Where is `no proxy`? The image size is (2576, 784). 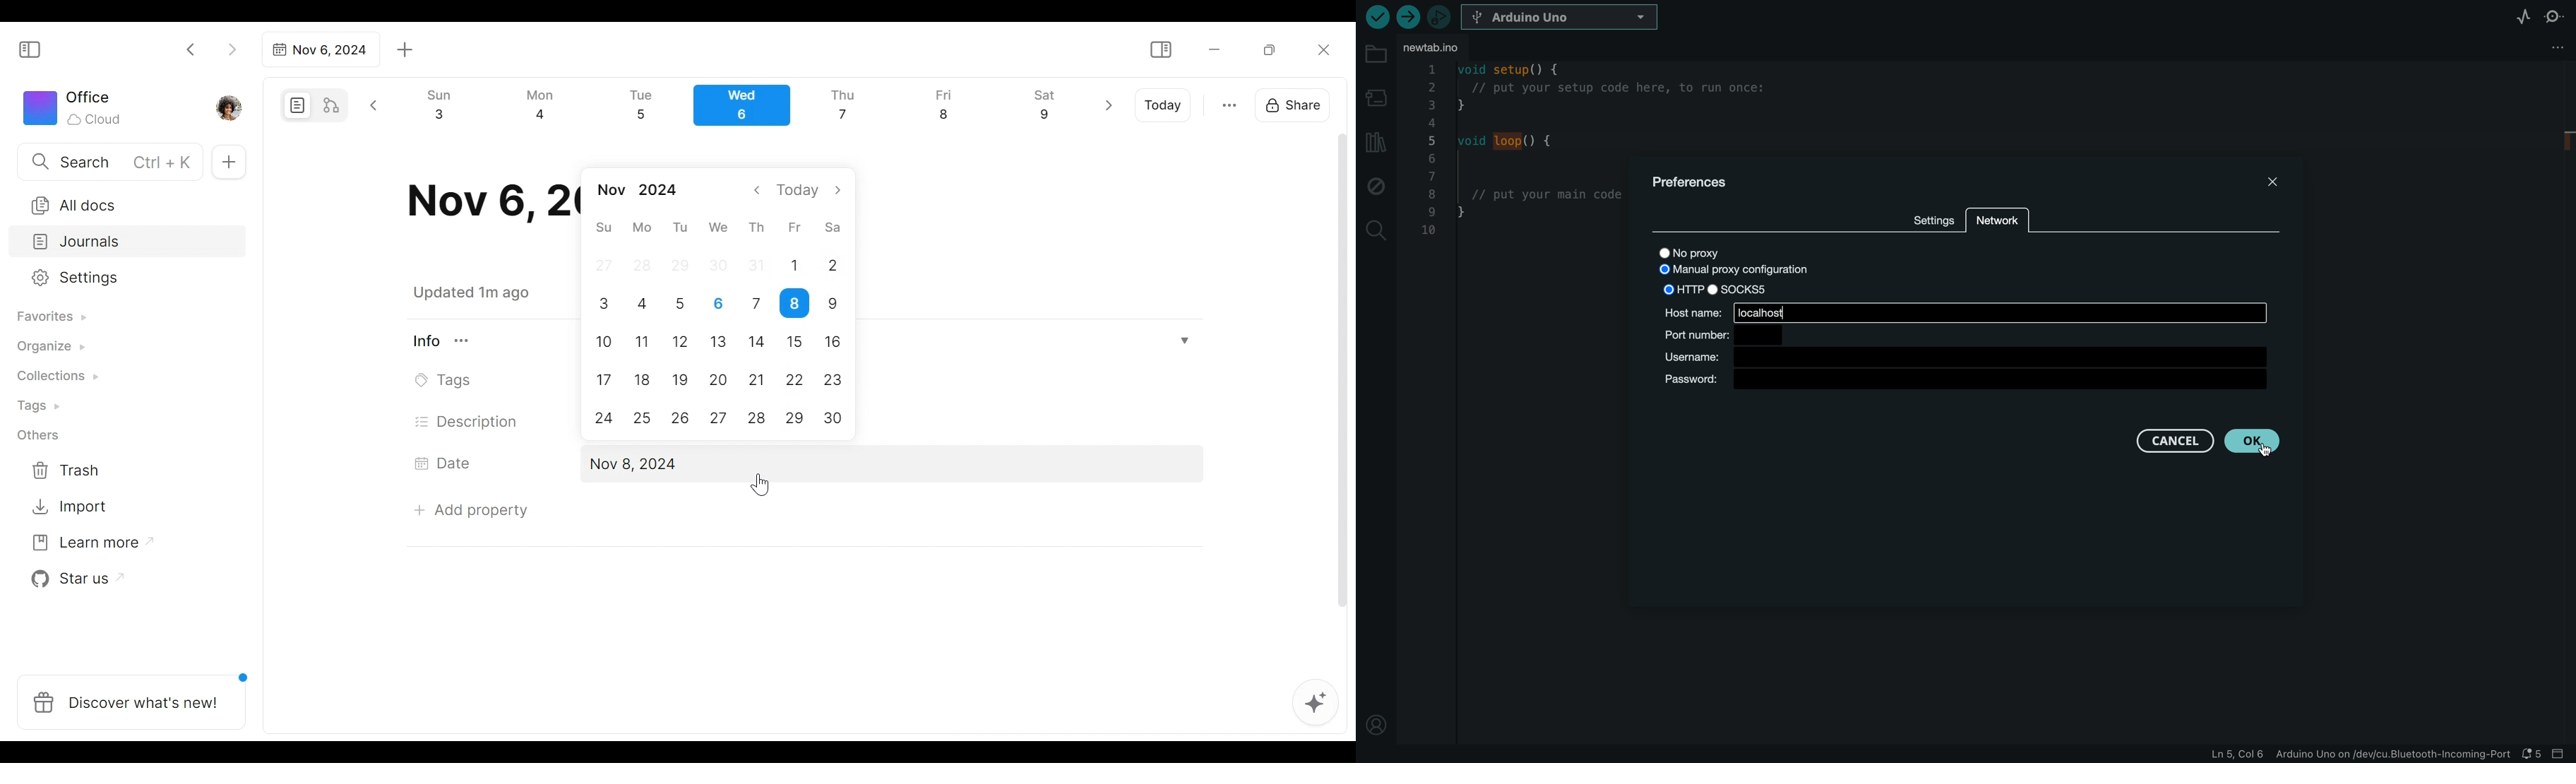
no proxy is located at coordinates (1713, 251).